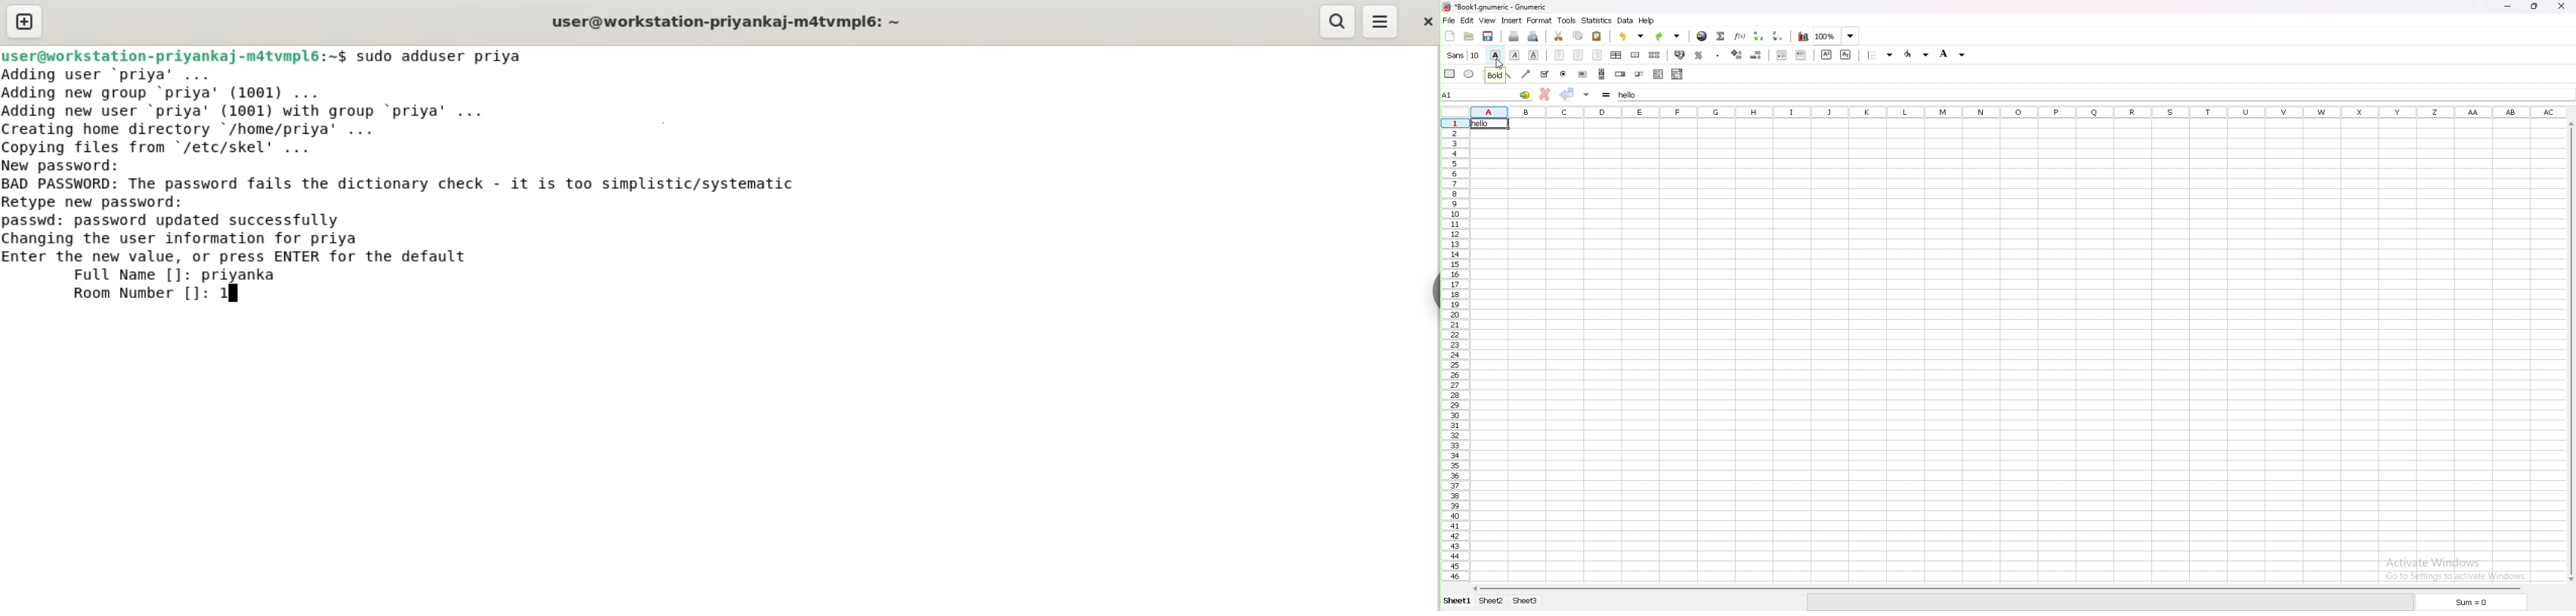  What do you see at coordinates (1449, 20) in the screenshot?
I see `file` at bounding box center [1449, 20].